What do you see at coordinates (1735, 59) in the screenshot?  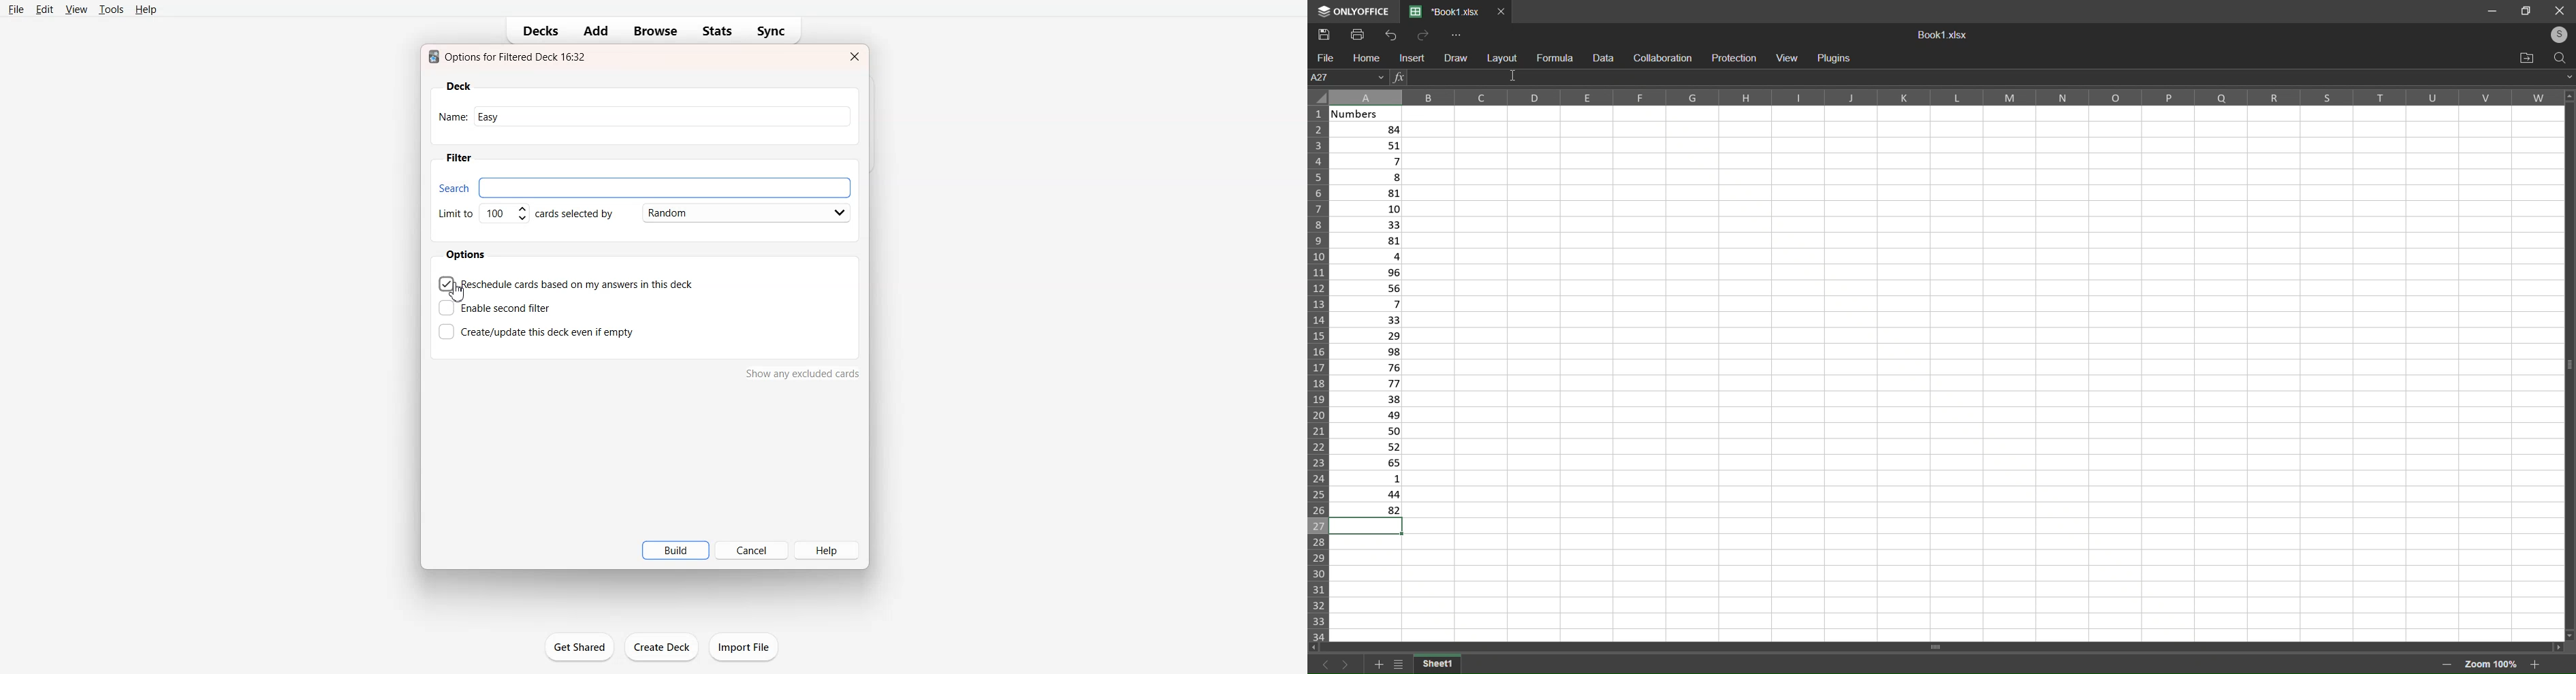 I see `protection` at bounding box center [1735, 59].